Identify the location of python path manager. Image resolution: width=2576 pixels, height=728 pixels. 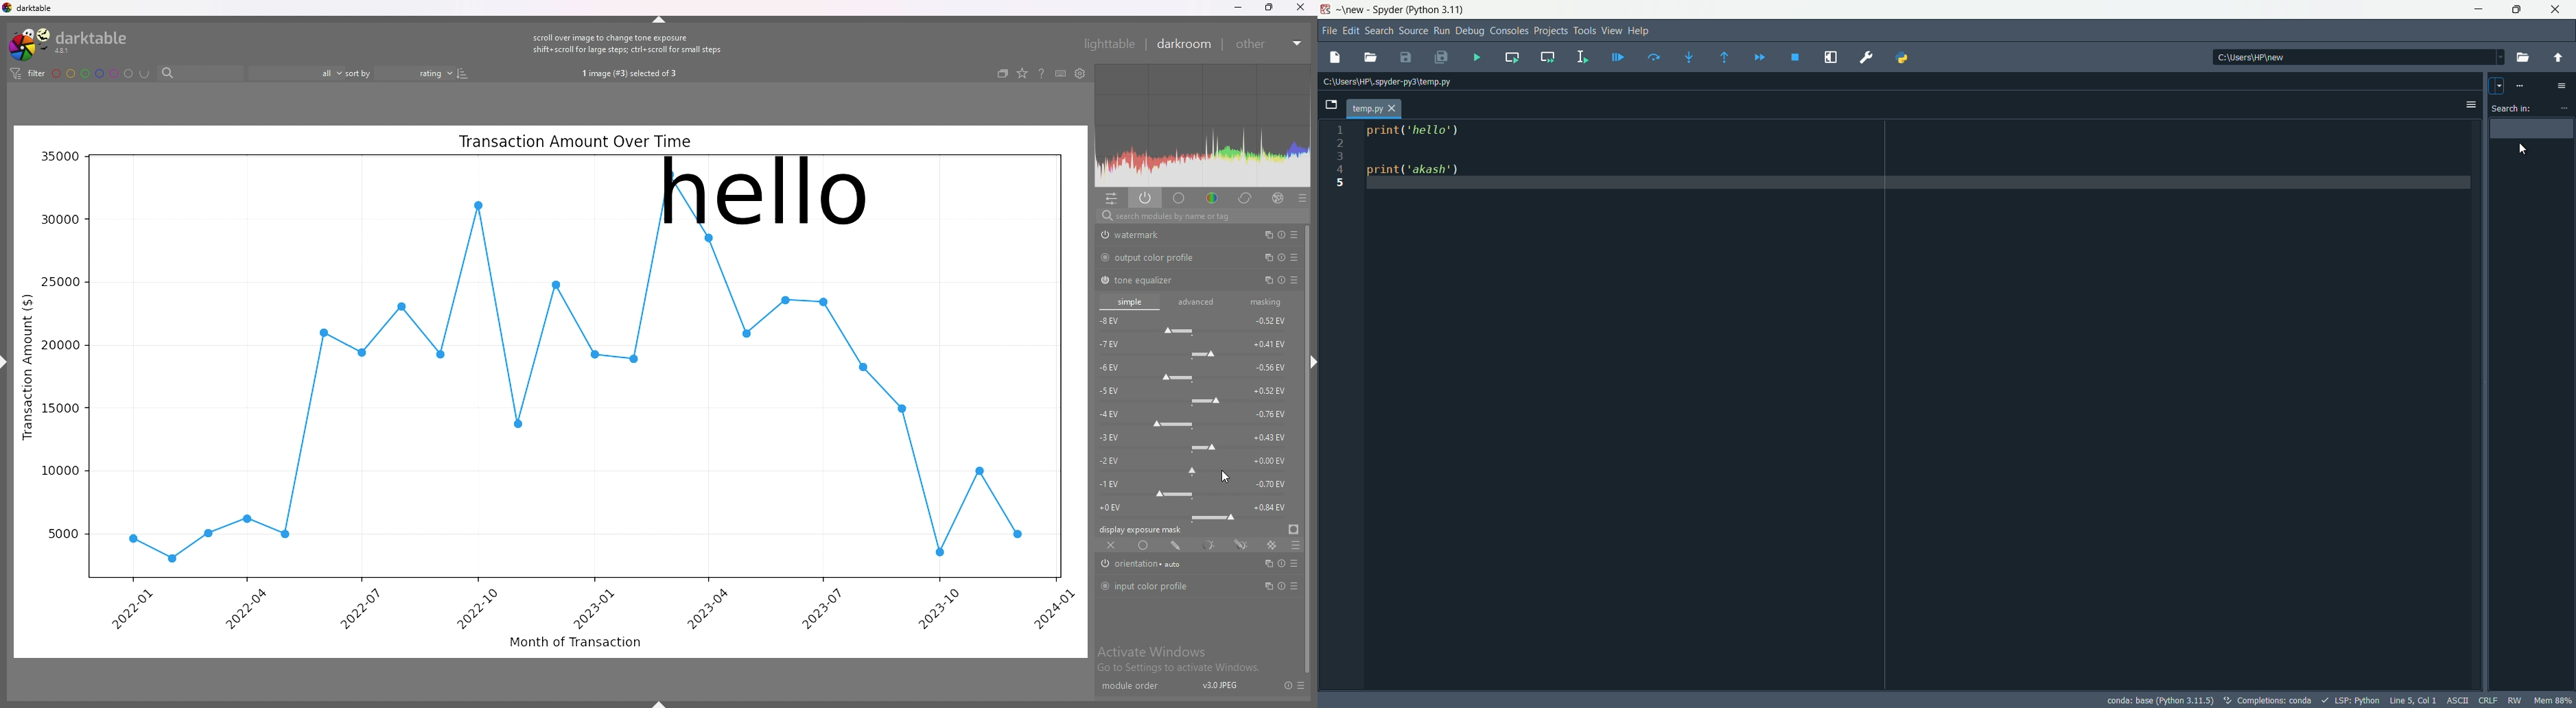
(1904, 57).